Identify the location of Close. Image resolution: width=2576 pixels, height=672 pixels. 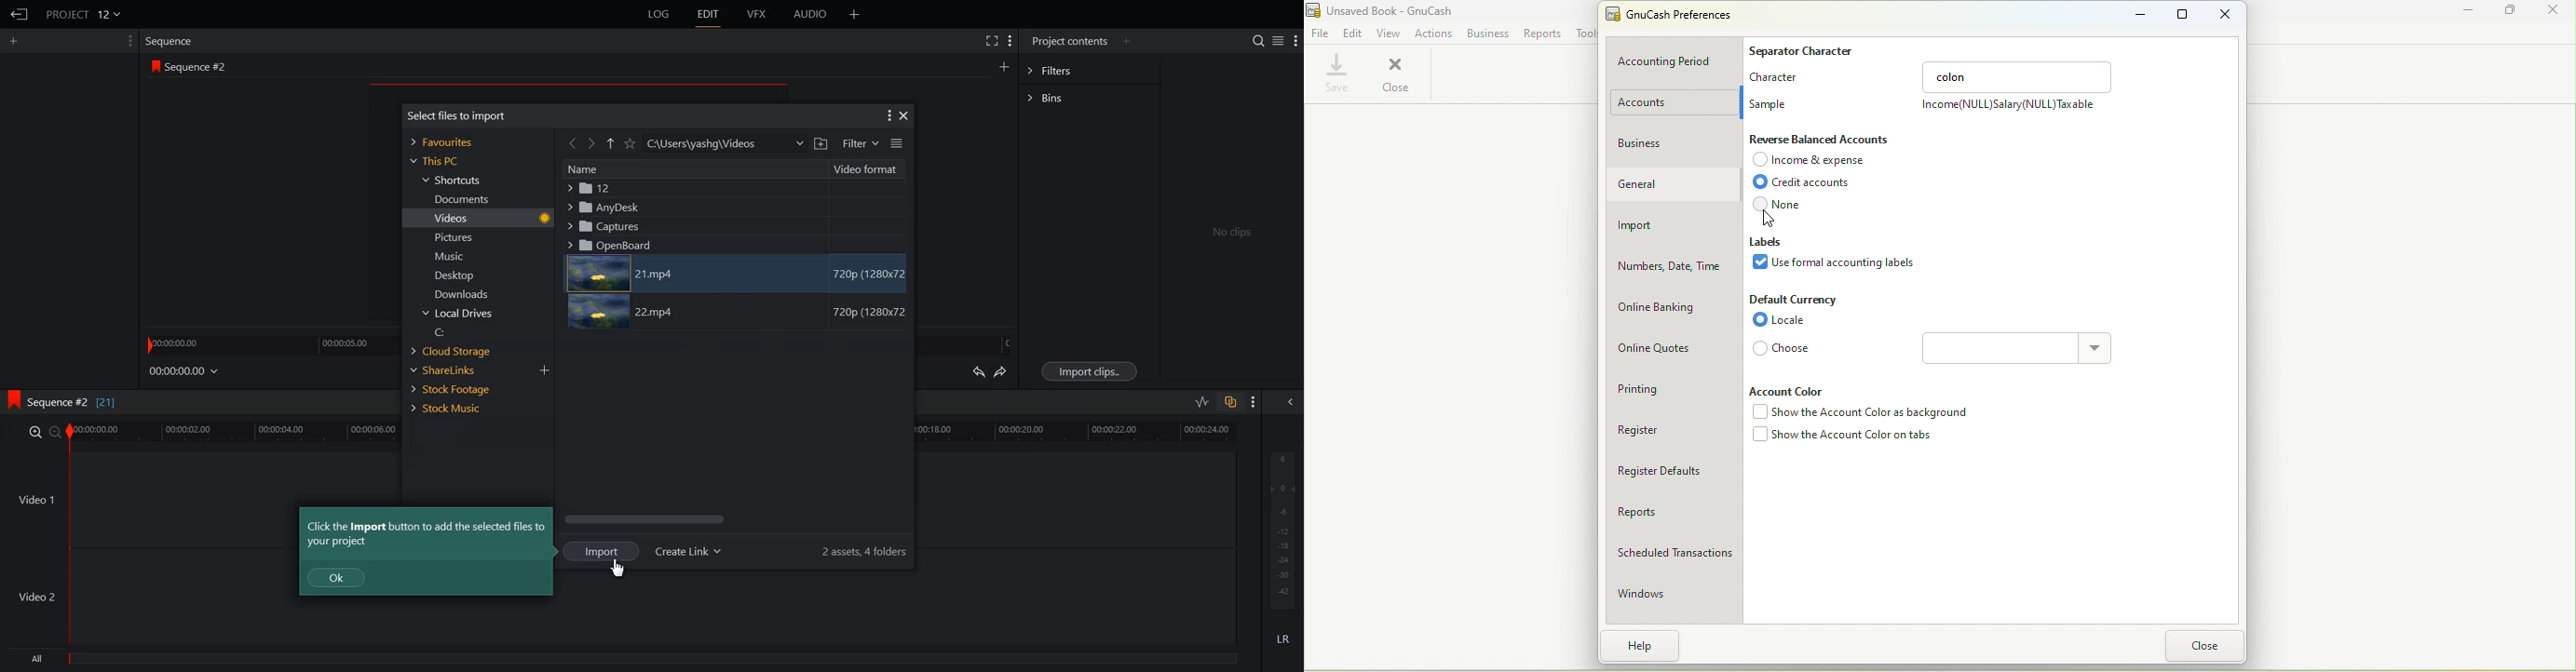
(2207, 647).